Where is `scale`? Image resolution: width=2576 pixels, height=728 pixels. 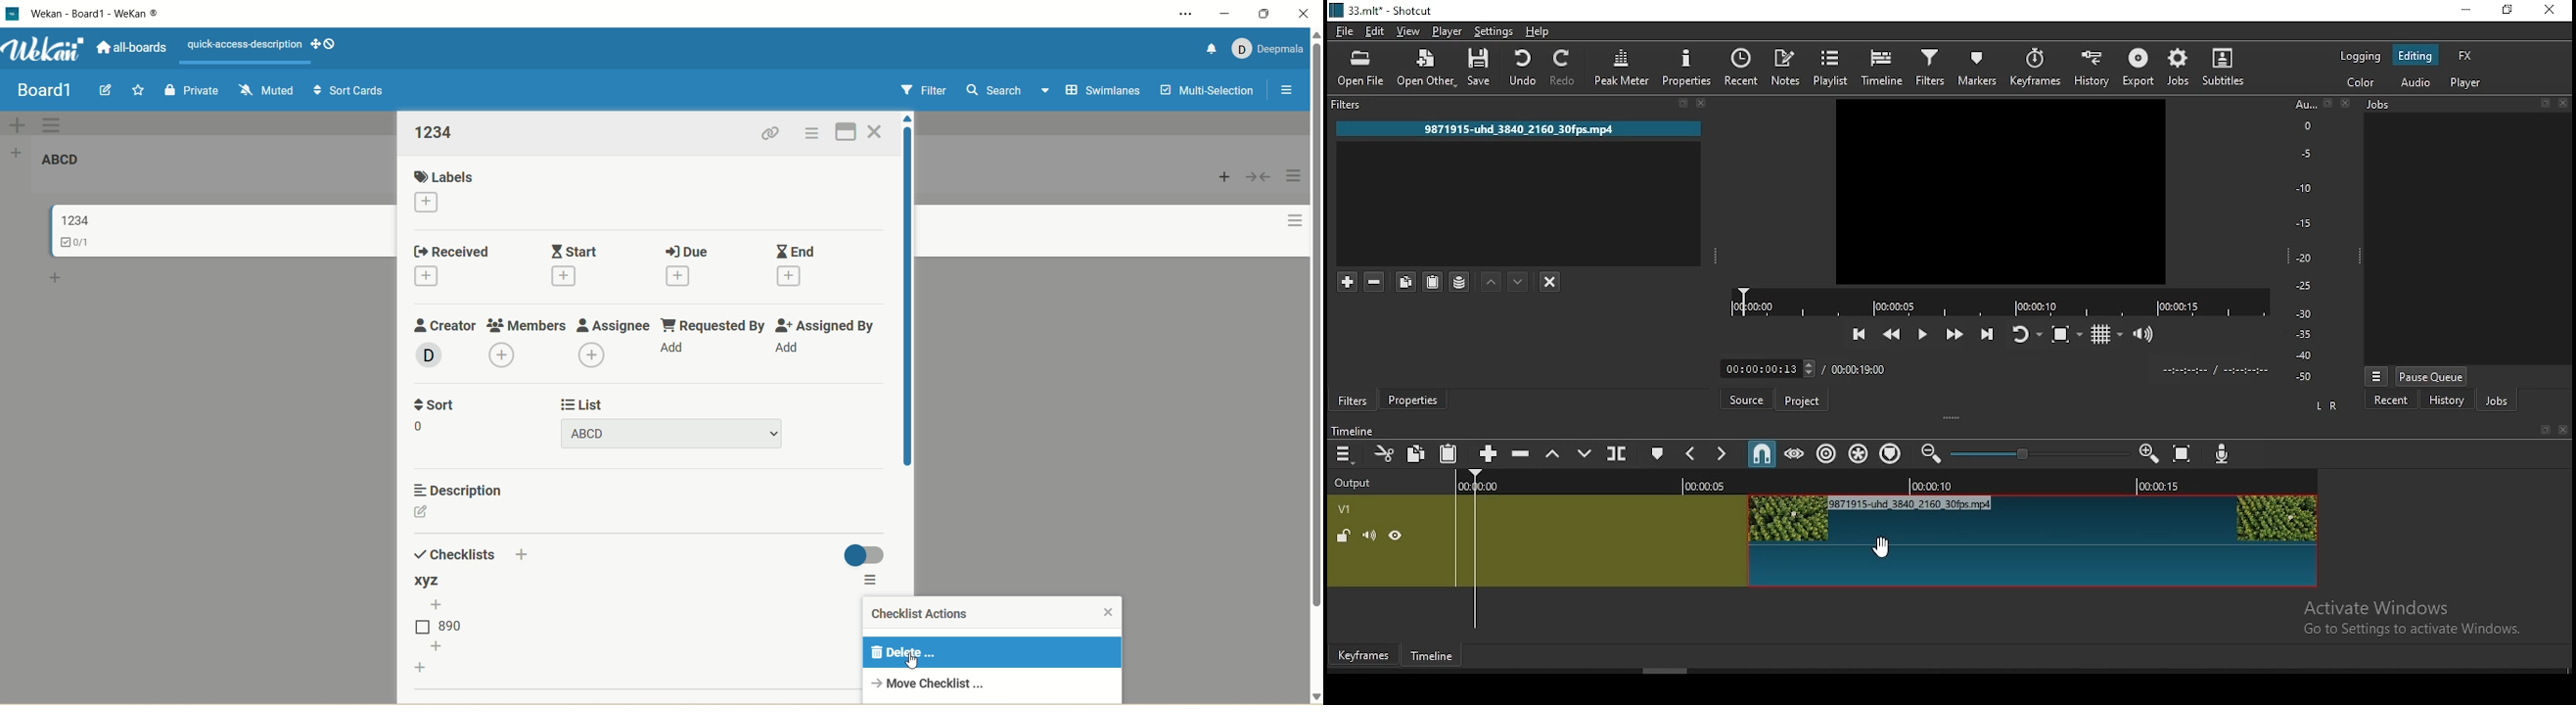
scale is located at coordinates (2304, 241).